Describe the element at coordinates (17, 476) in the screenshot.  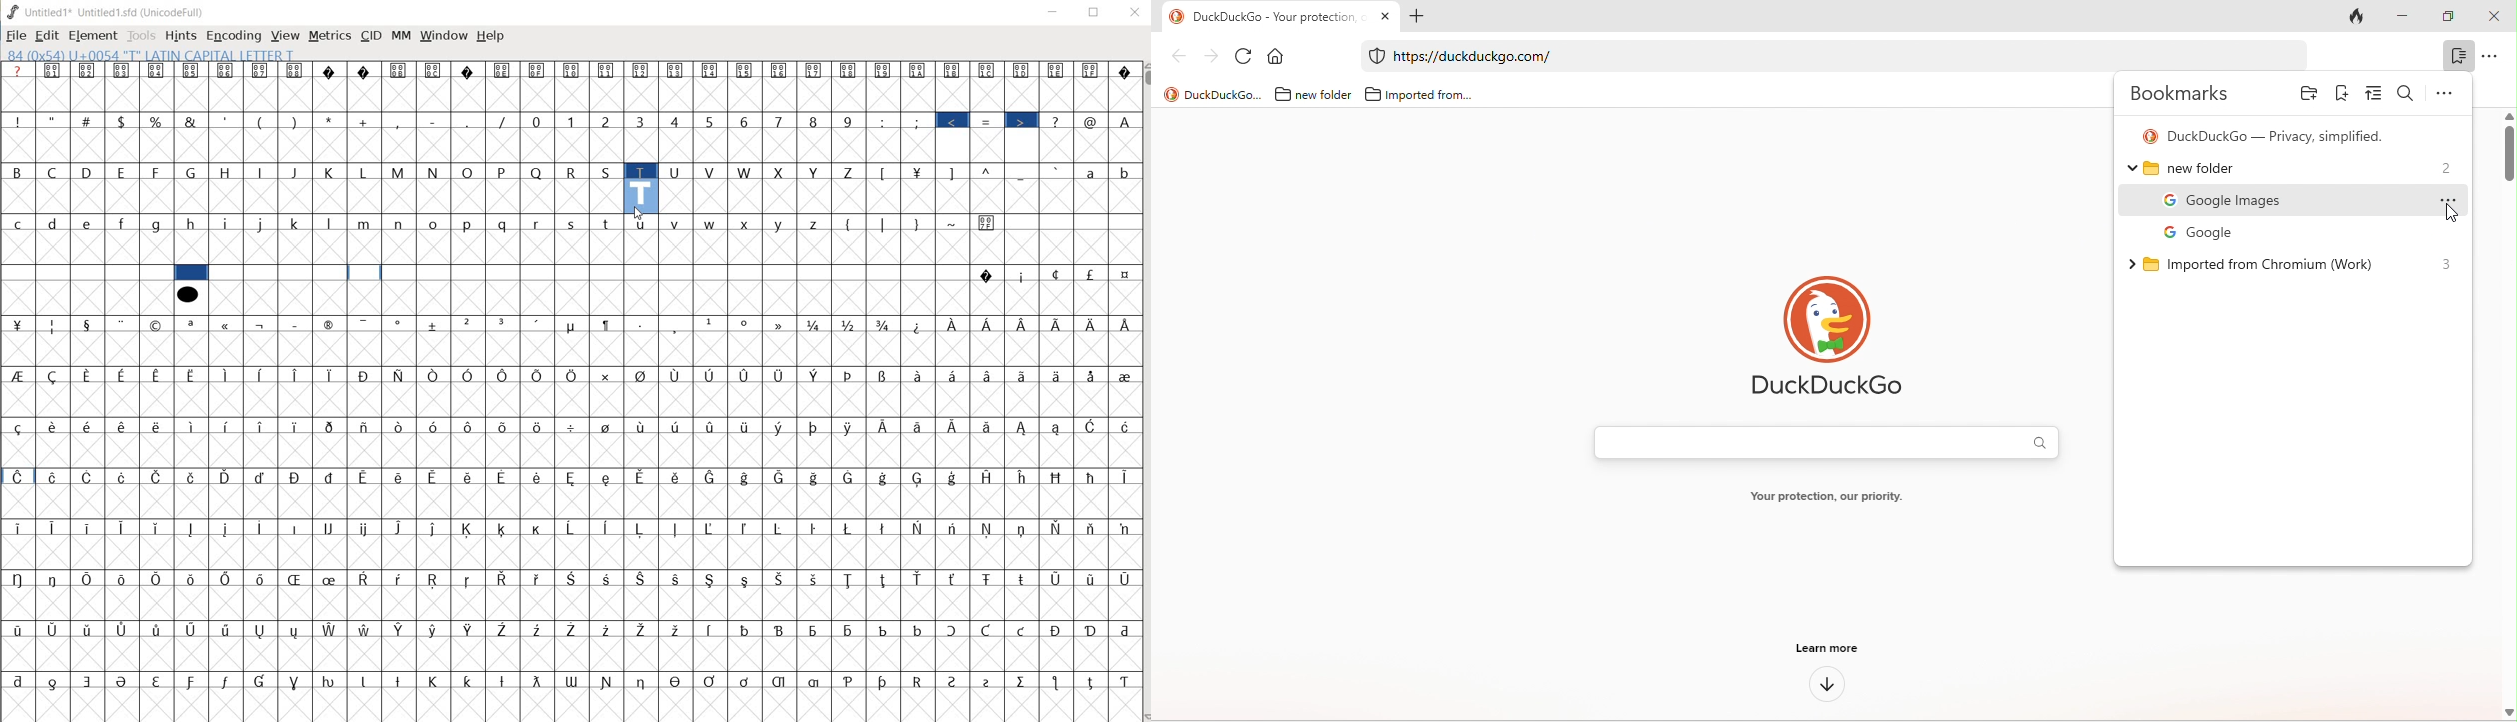
I see `Symbol` at that location.